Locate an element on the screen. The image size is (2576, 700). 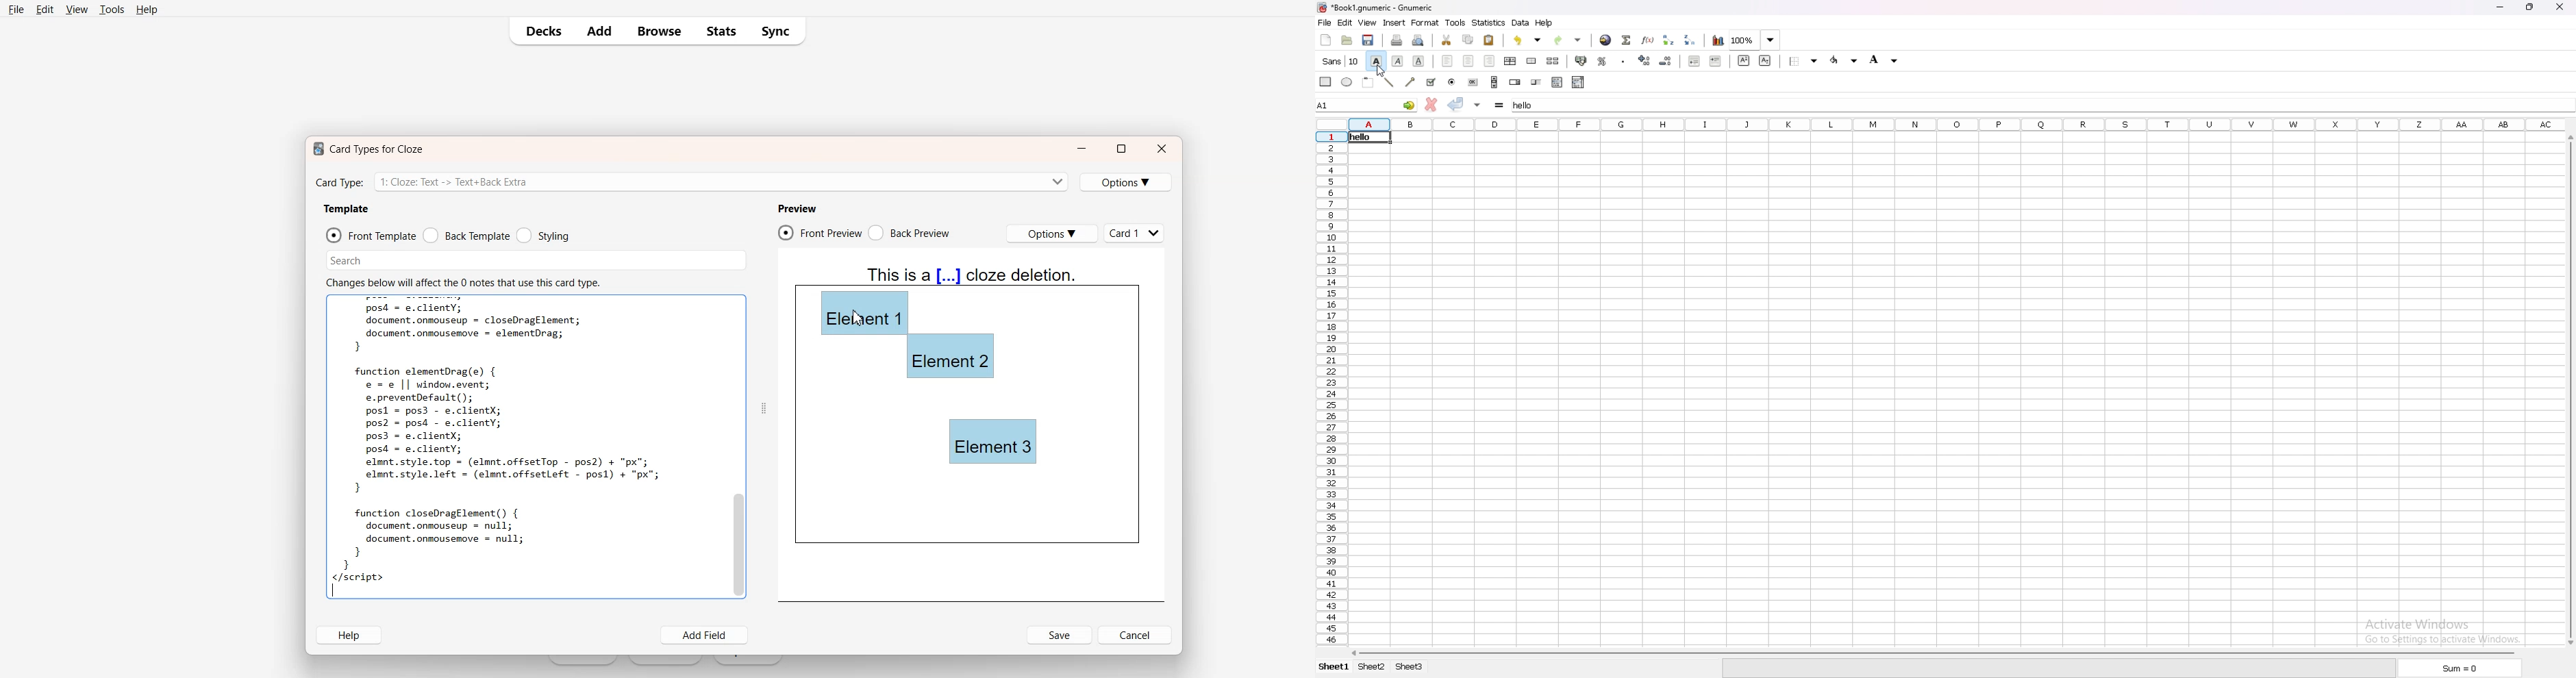
A1 is located at coordinates (1366, 105).